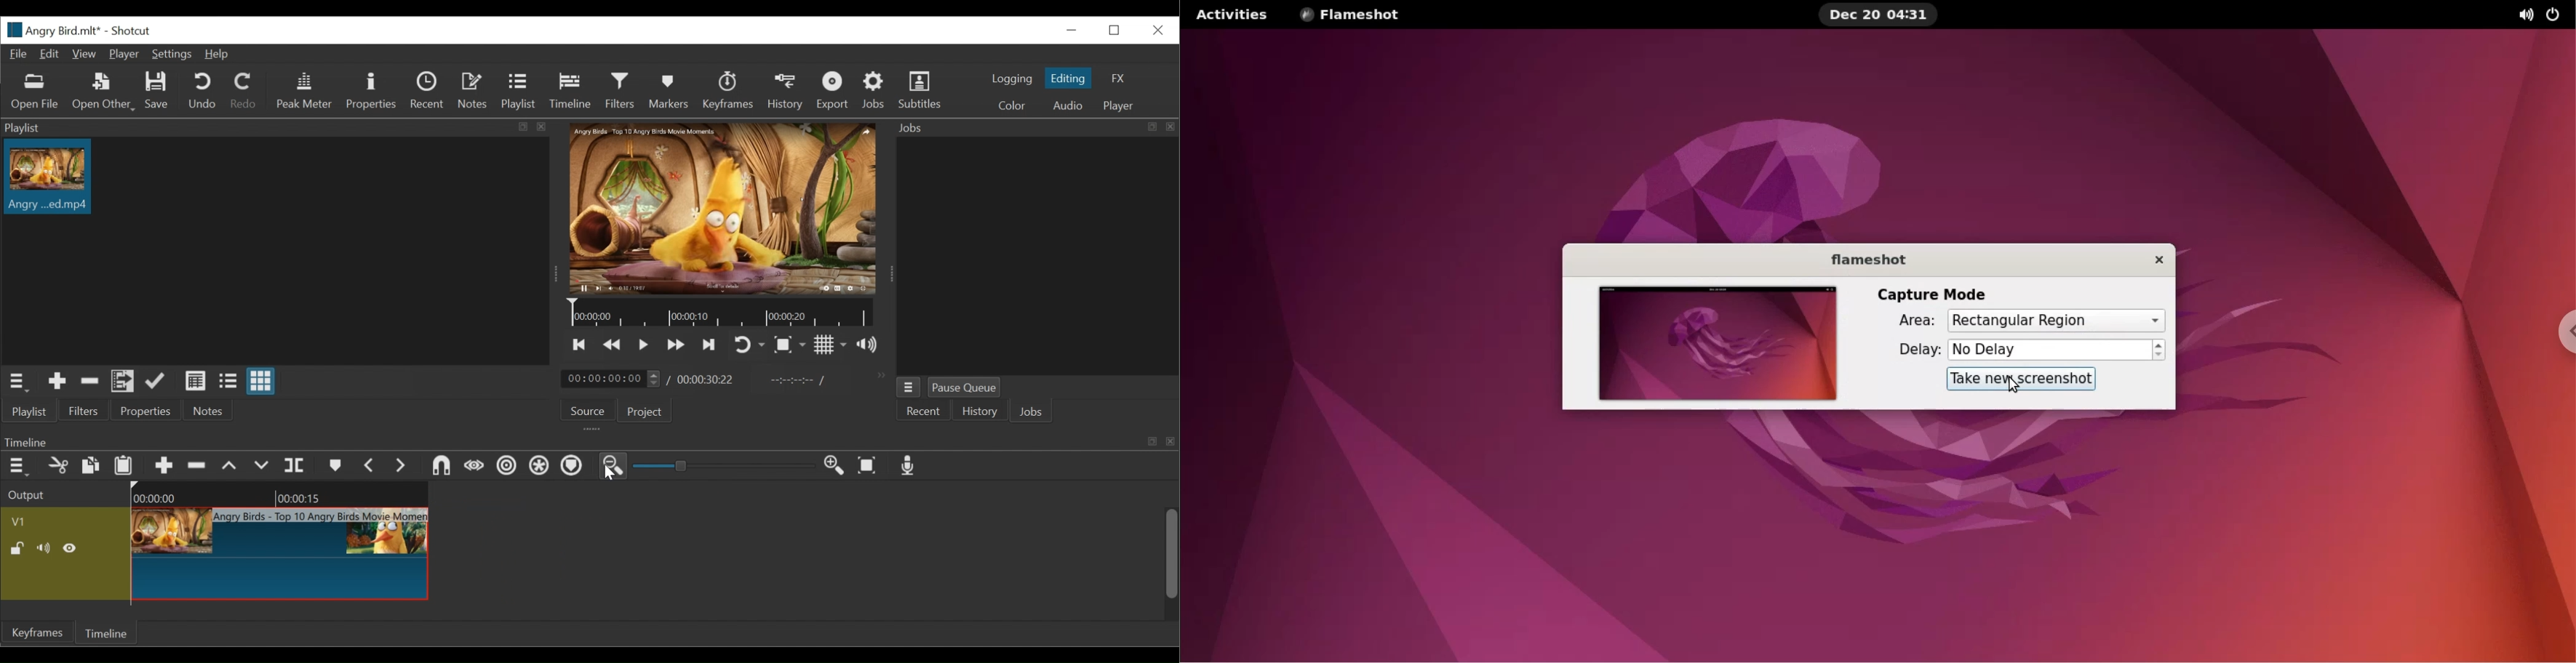 The height and width of the screenshot is (672, 2576). Describe the element at coordinates (786, 91) in the screenshot. I see `History` at that location.